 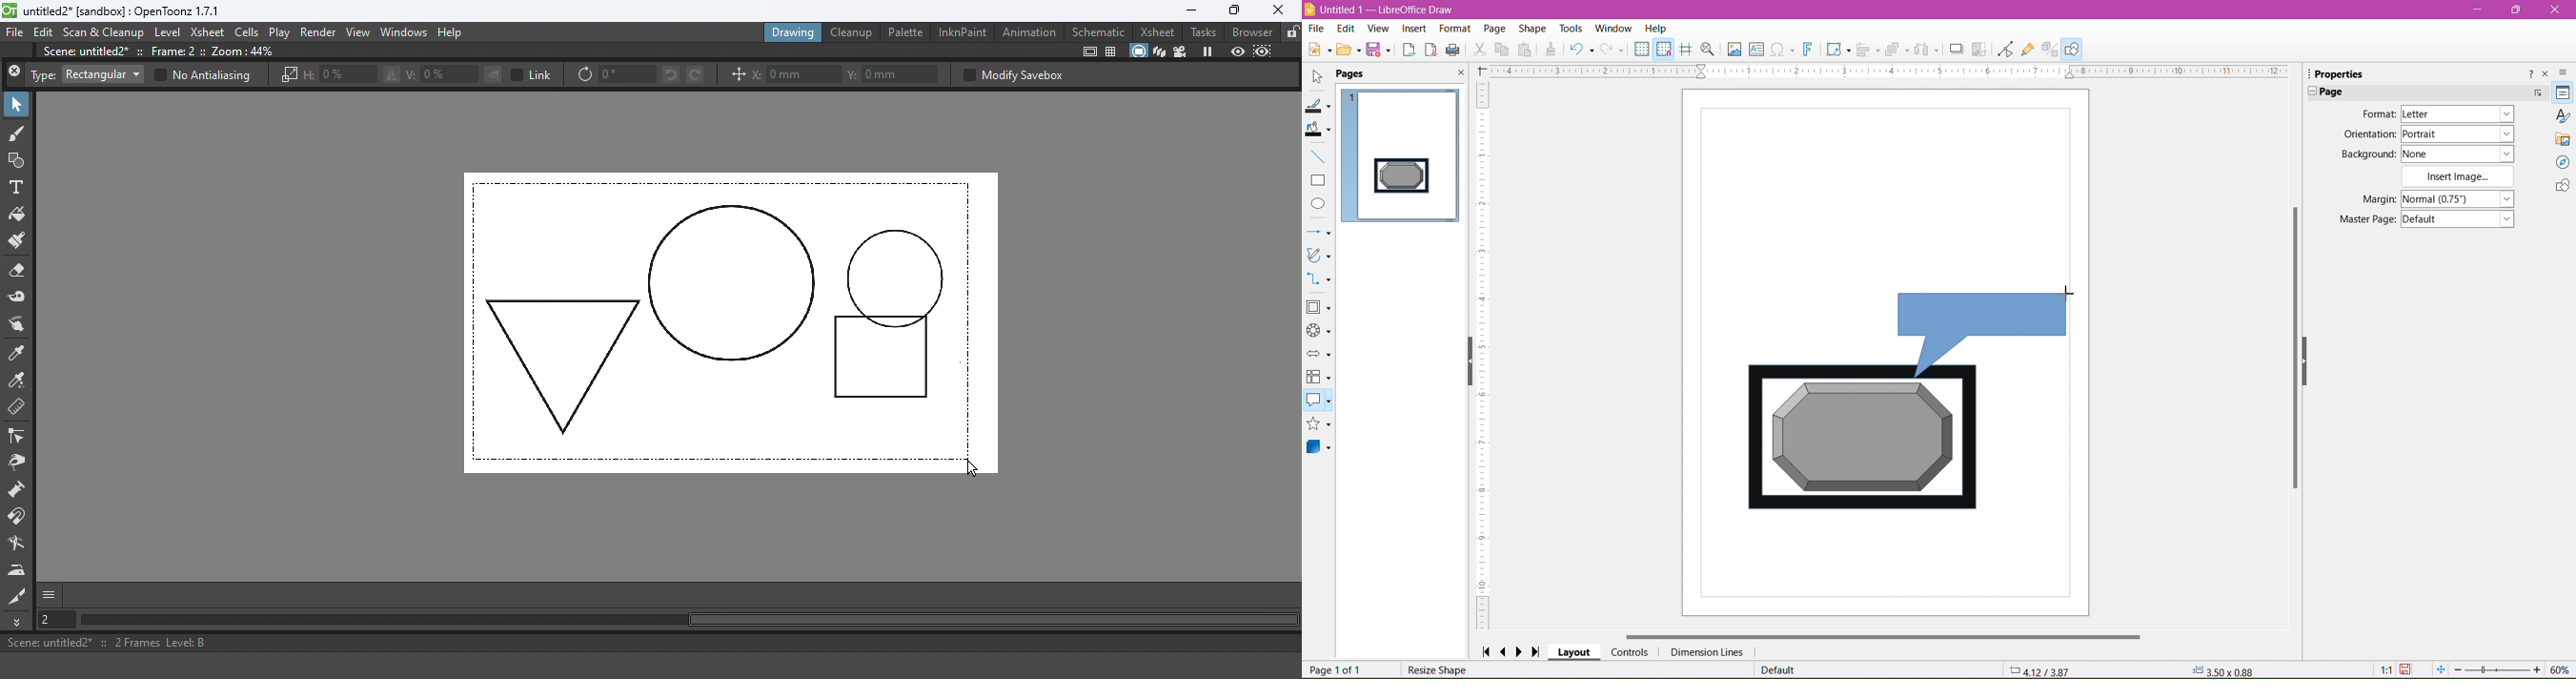 What do you see at coordinates (1454, 29) in the screenshot?
I see `Format` at bounding box center [1454, 29].